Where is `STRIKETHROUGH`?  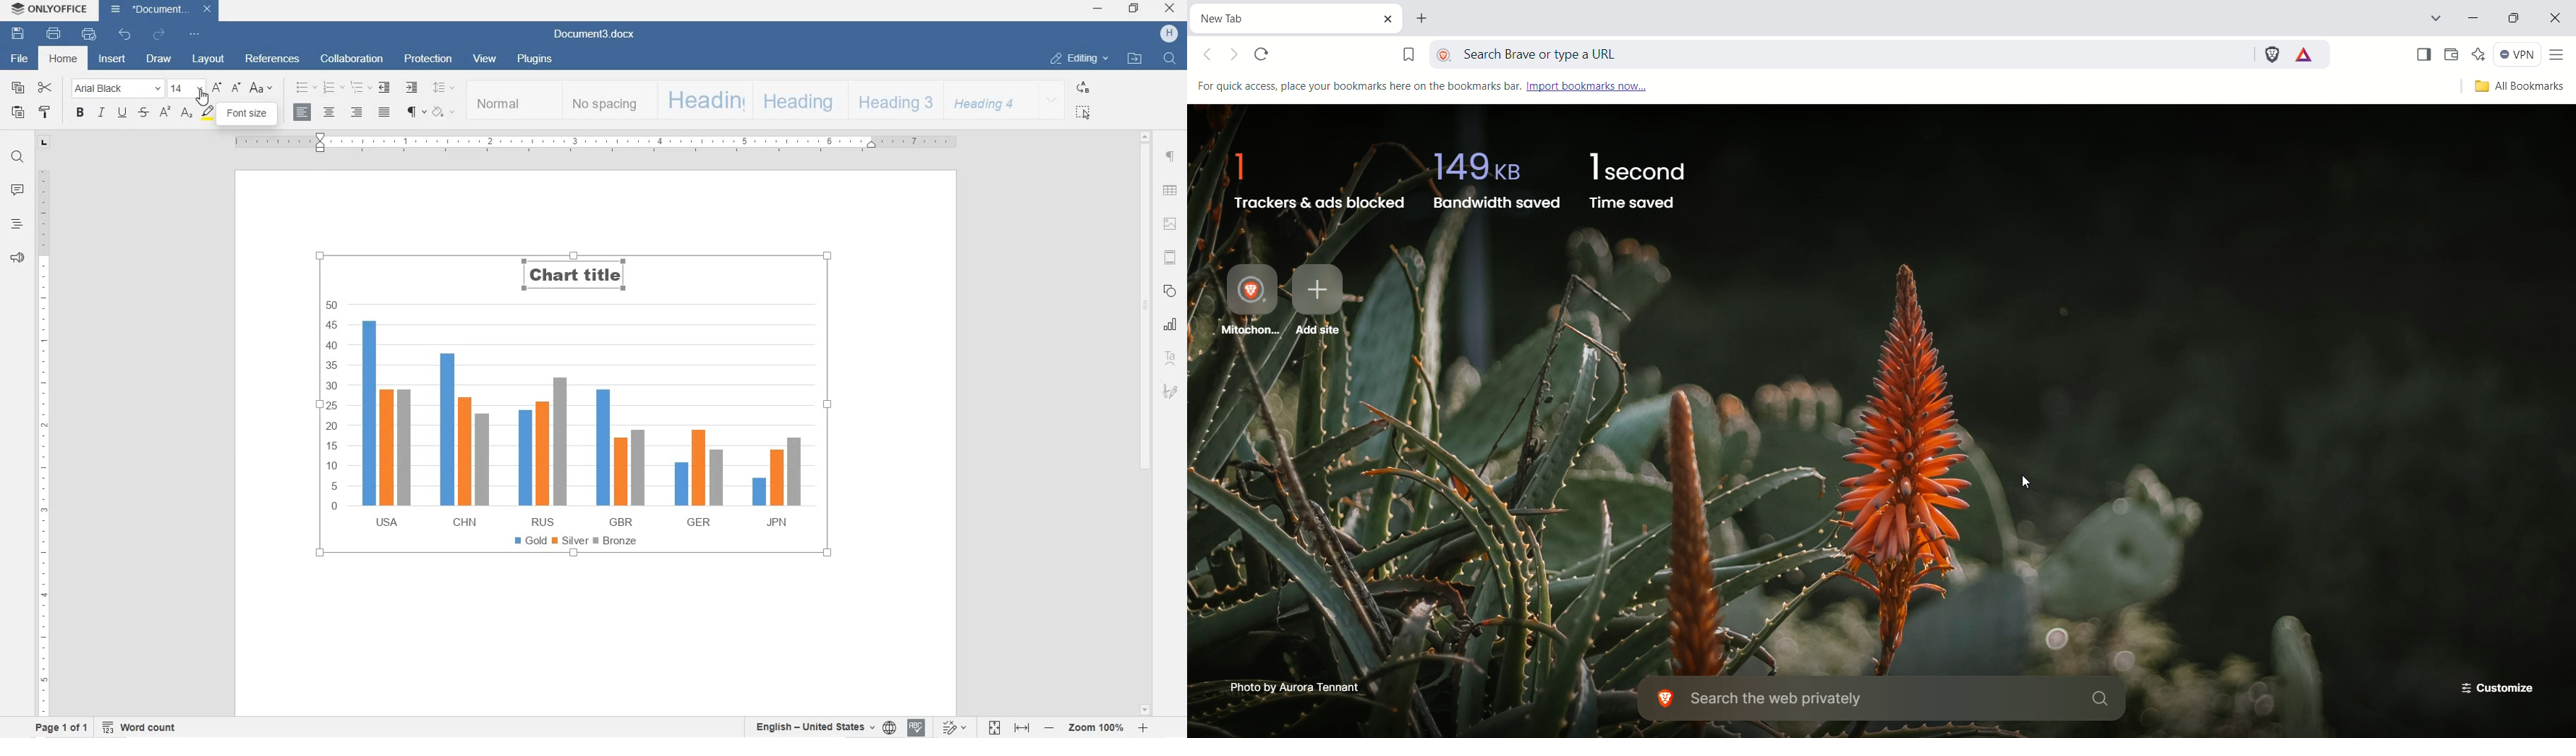 STRIKETHROUGH is located at coordinates (144, 114).